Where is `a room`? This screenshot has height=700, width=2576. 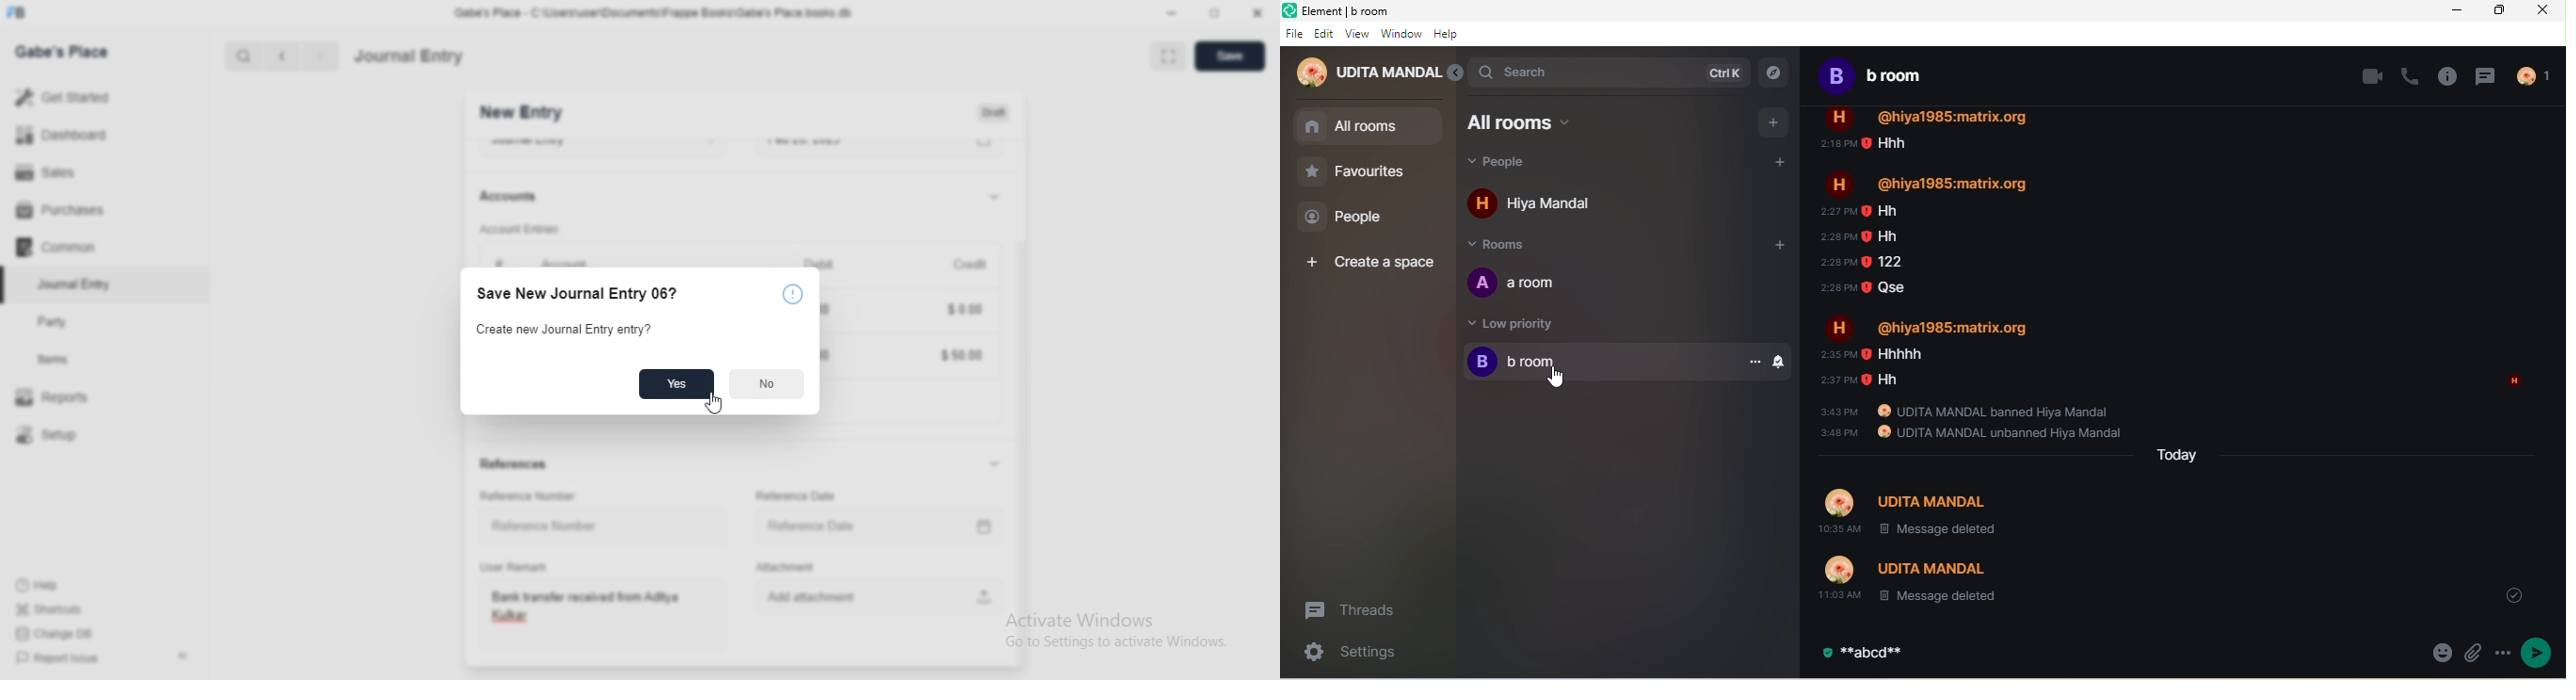
a room is located at coordinates (1529, 285).